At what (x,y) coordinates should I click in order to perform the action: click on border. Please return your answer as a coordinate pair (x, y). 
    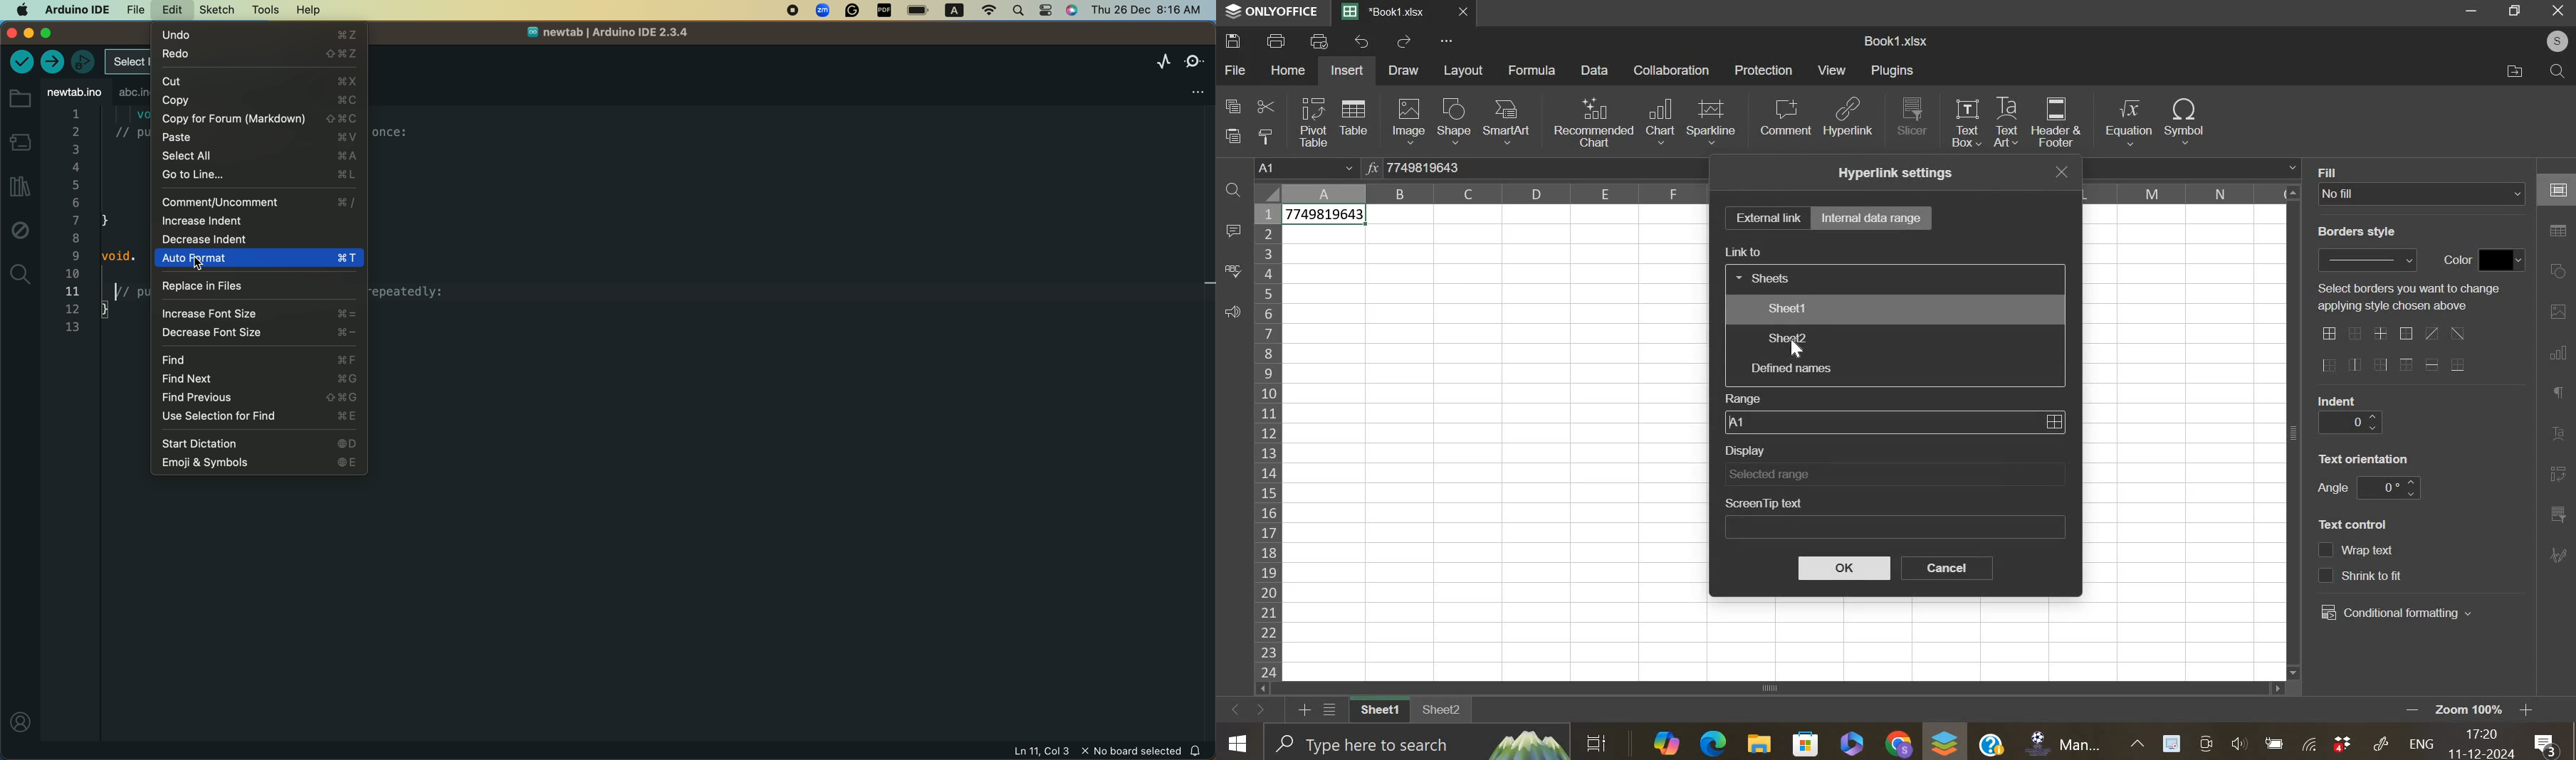
    Looking at the image, I should click on (2392, 351).